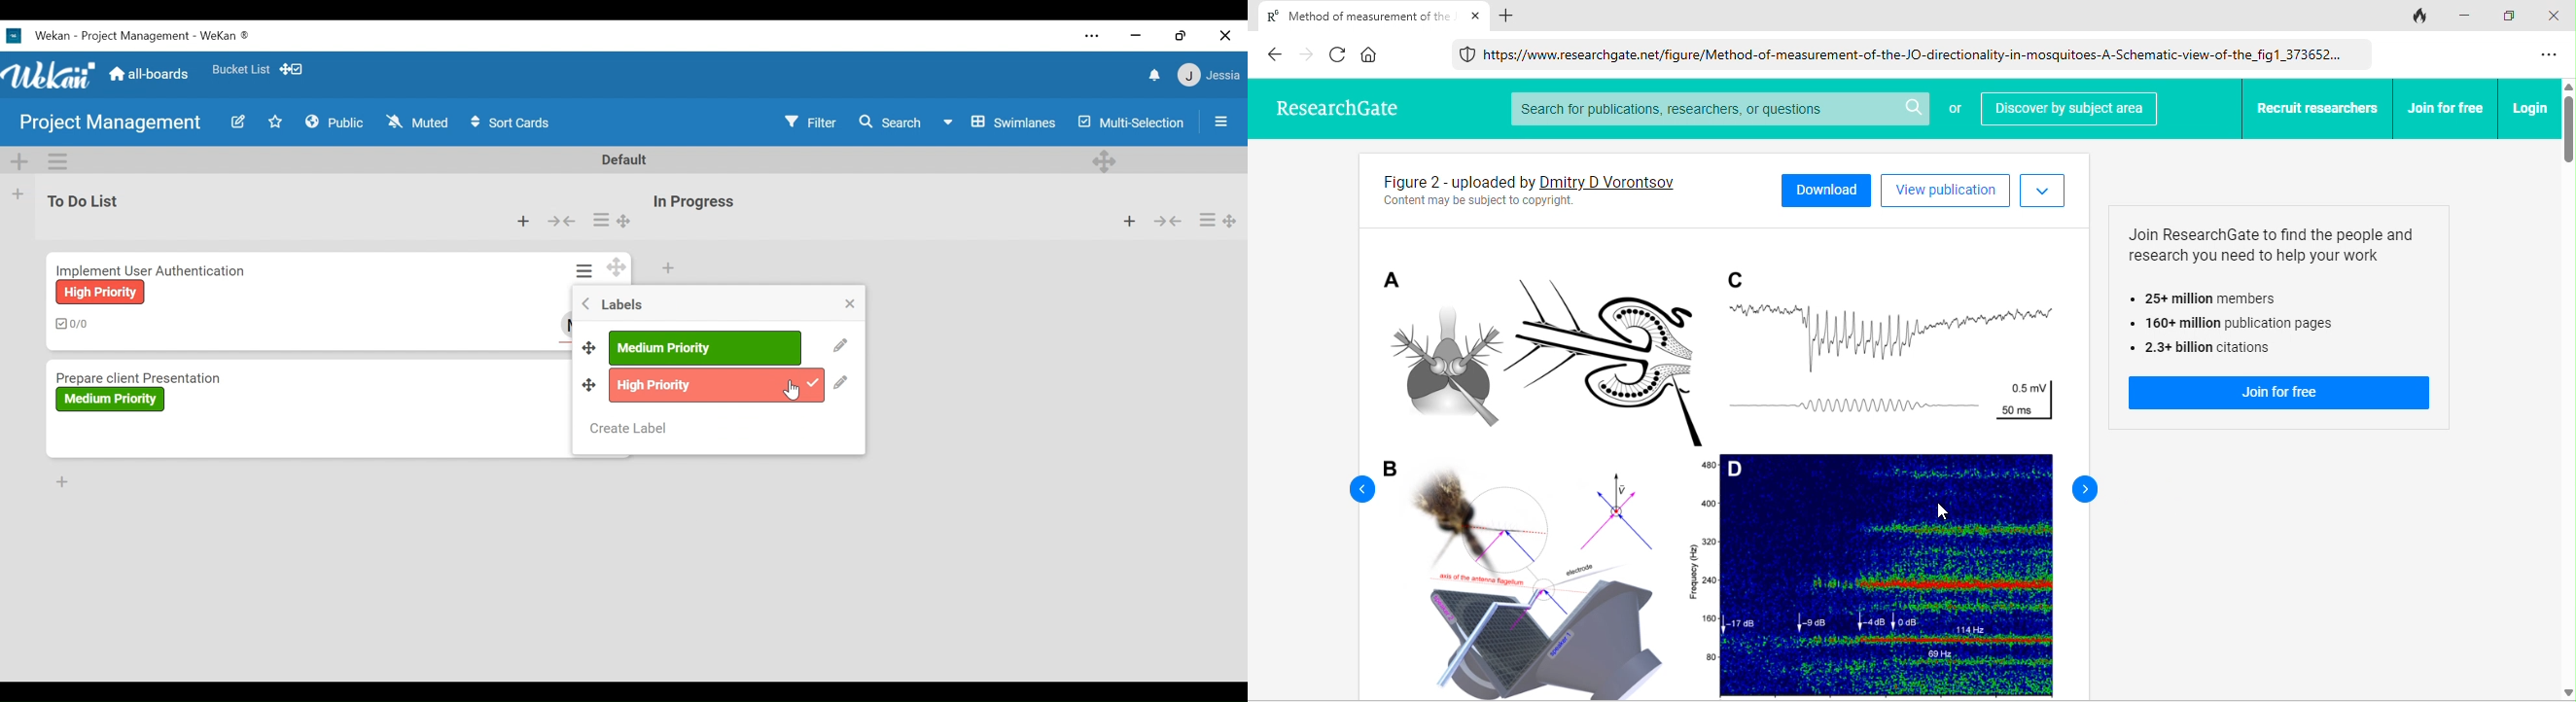  I want to click on home, so click(1370, 54).